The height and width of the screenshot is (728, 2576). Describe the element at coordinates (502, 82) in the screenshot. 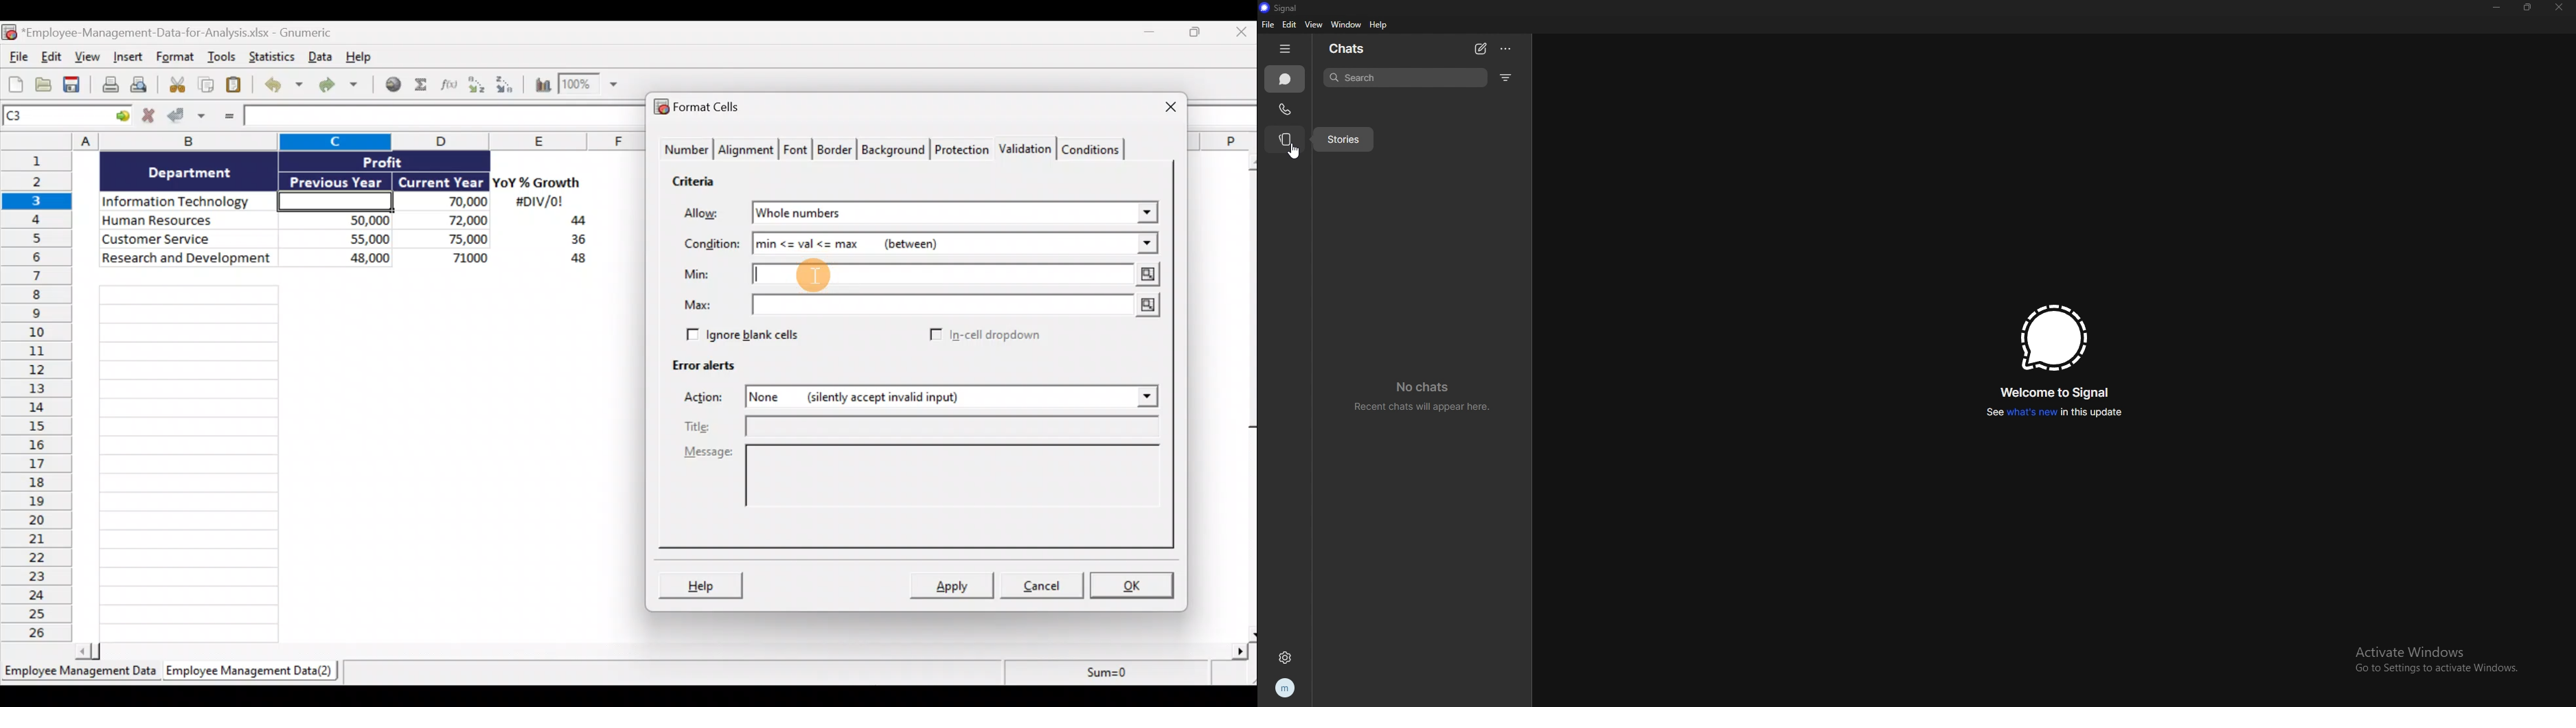

I see `Sort descending` at that location.